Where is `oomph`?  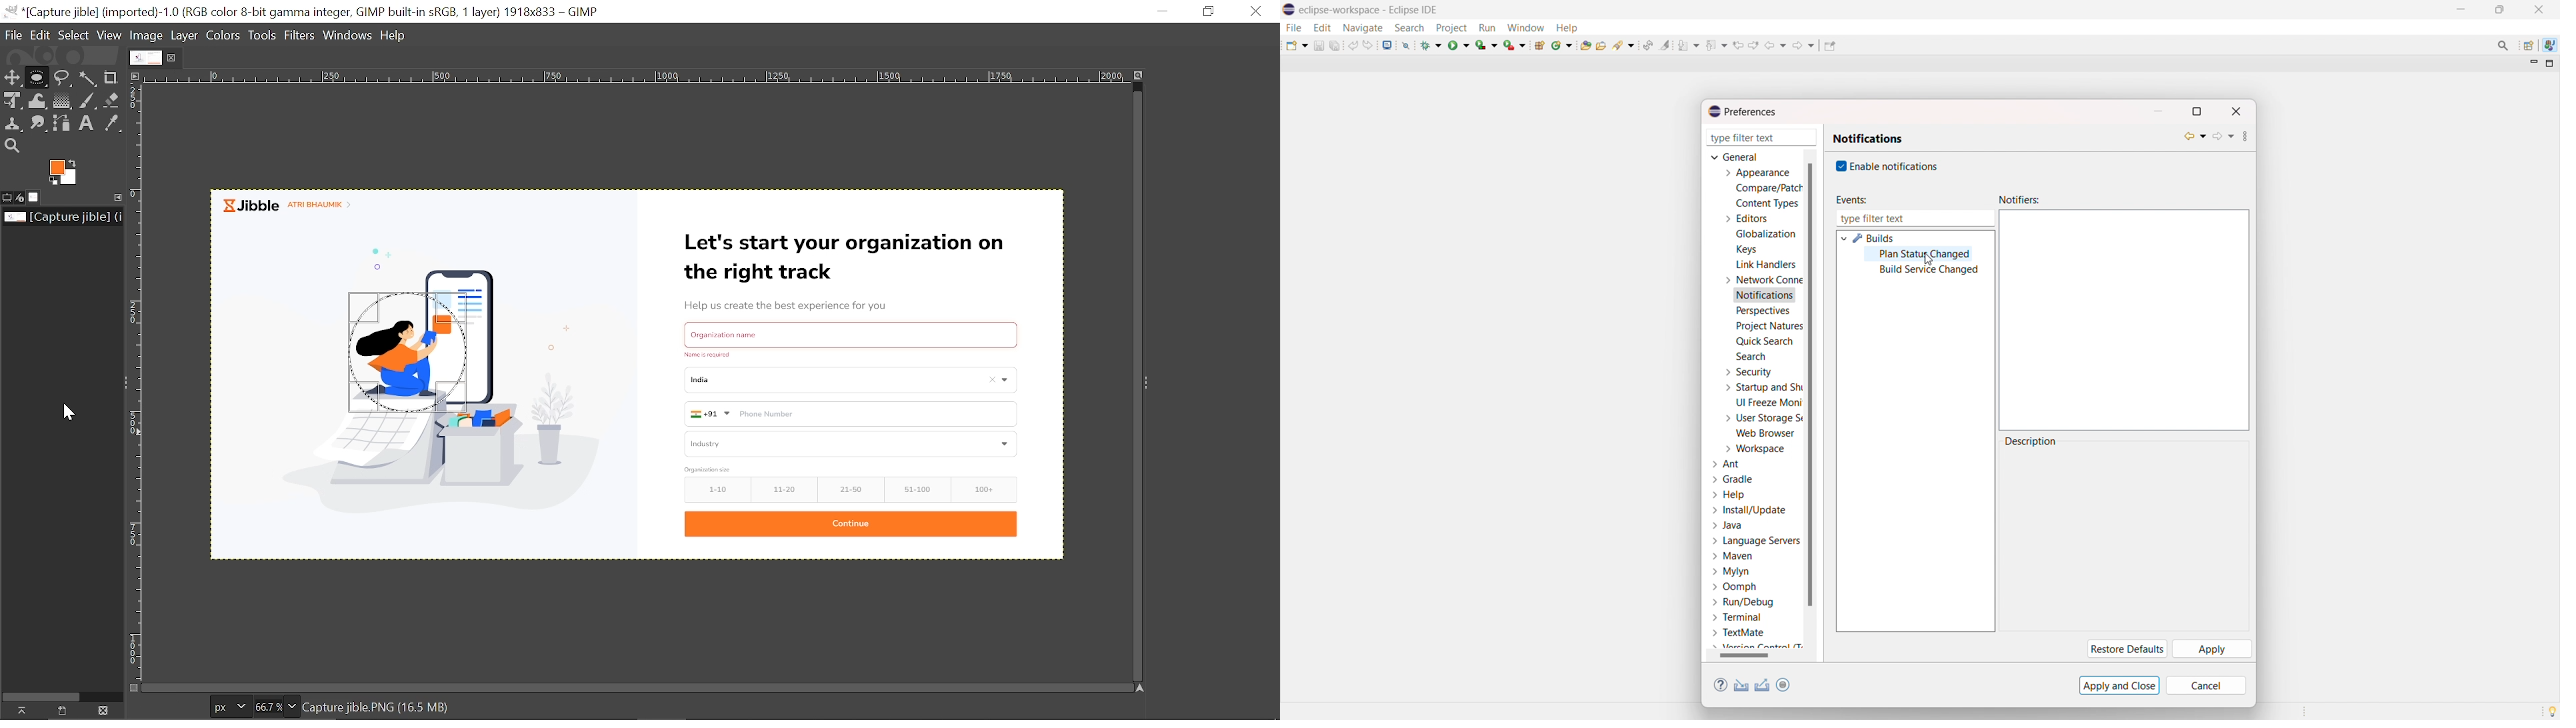 oomph is located at coordinates (1734, 588).